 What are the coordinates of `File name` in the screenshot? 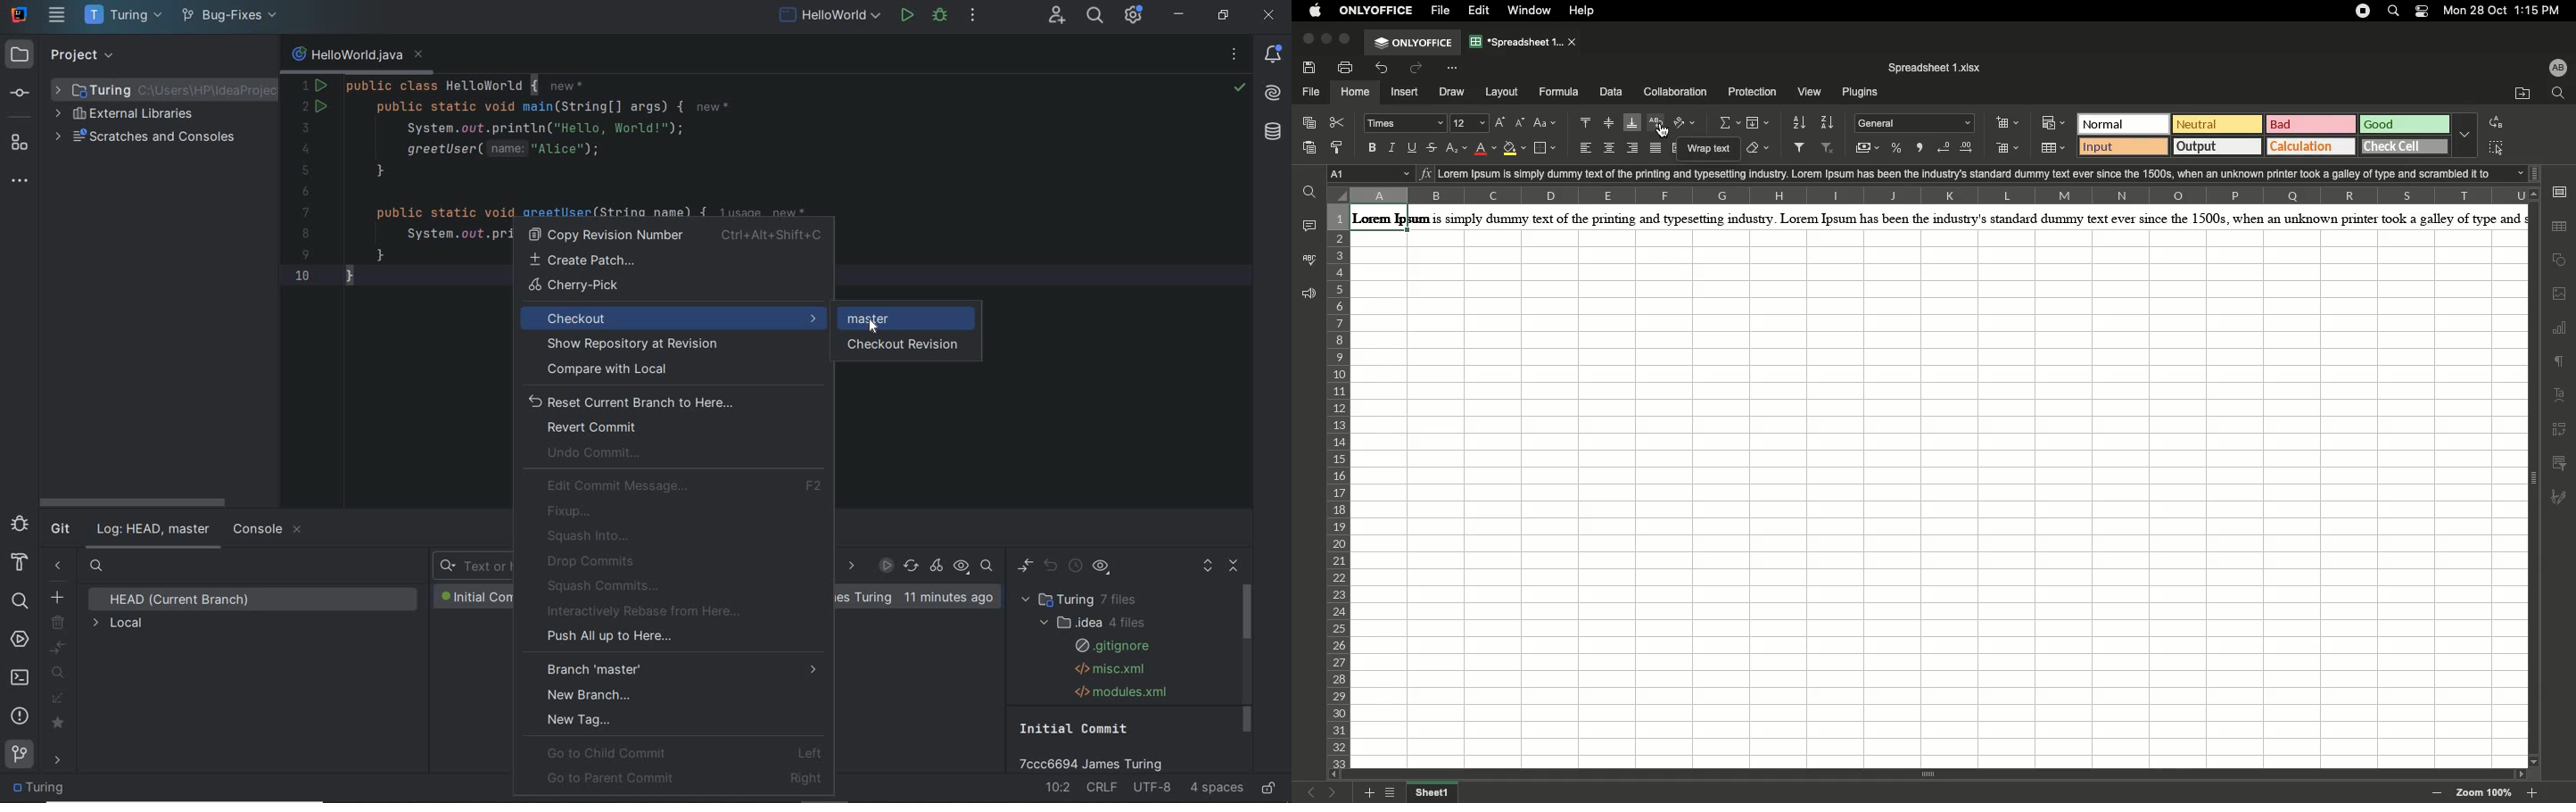 It's located at (1937, 68).